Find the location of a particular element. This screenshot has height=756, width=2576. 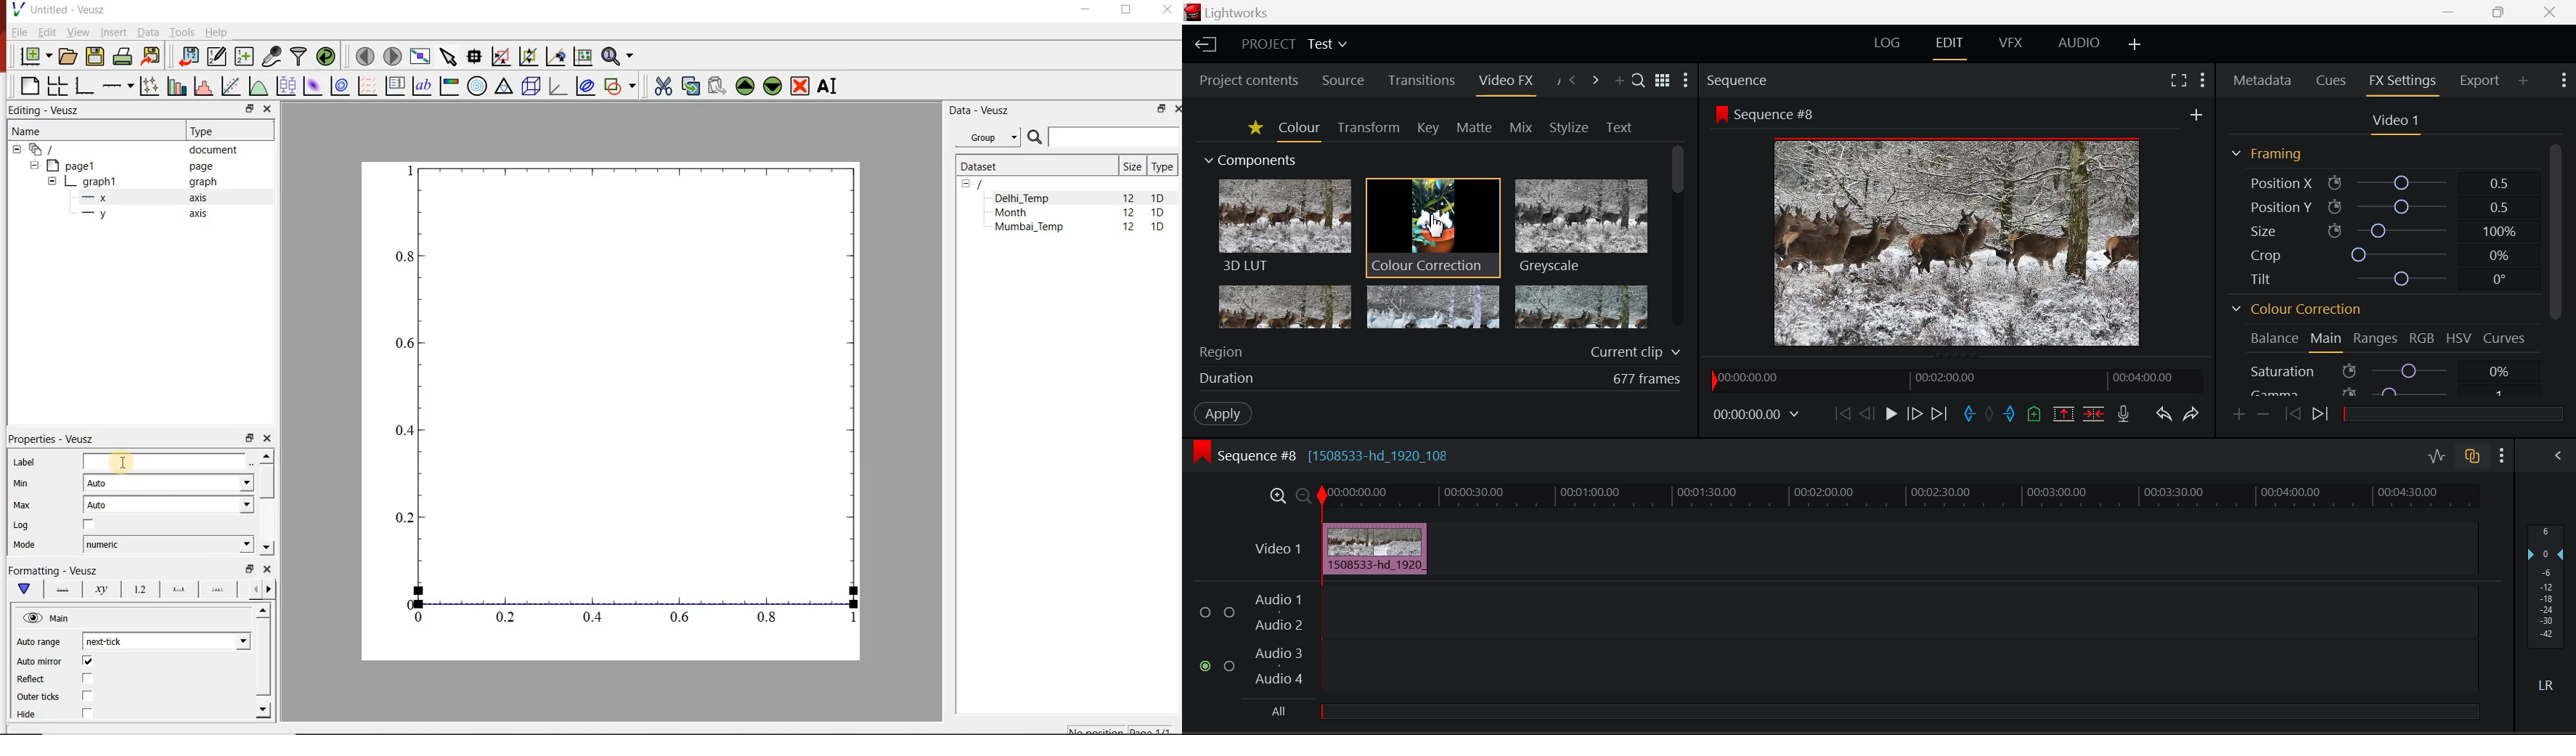

Log is located at coordinates (22, 525).